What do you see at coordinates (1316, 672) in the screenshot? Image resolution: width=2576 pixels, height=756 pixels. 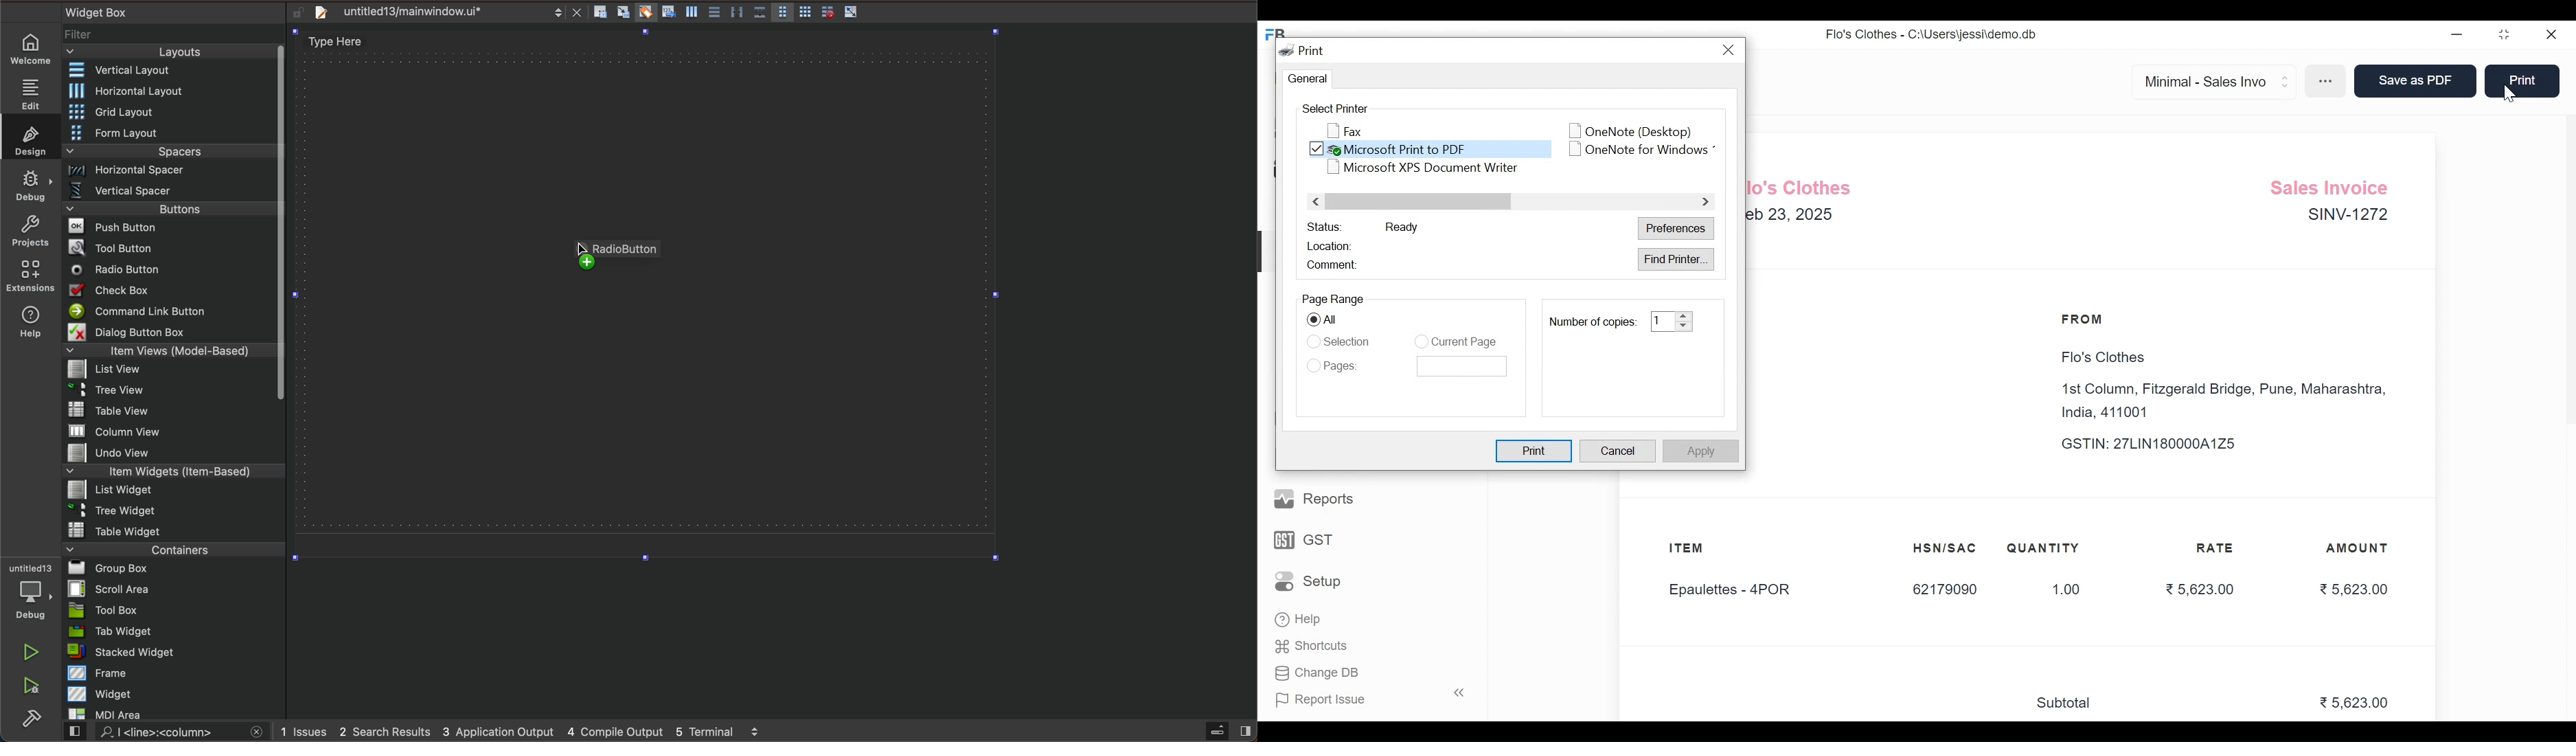 I see `Change DB` at bounding box center [1316, 672].